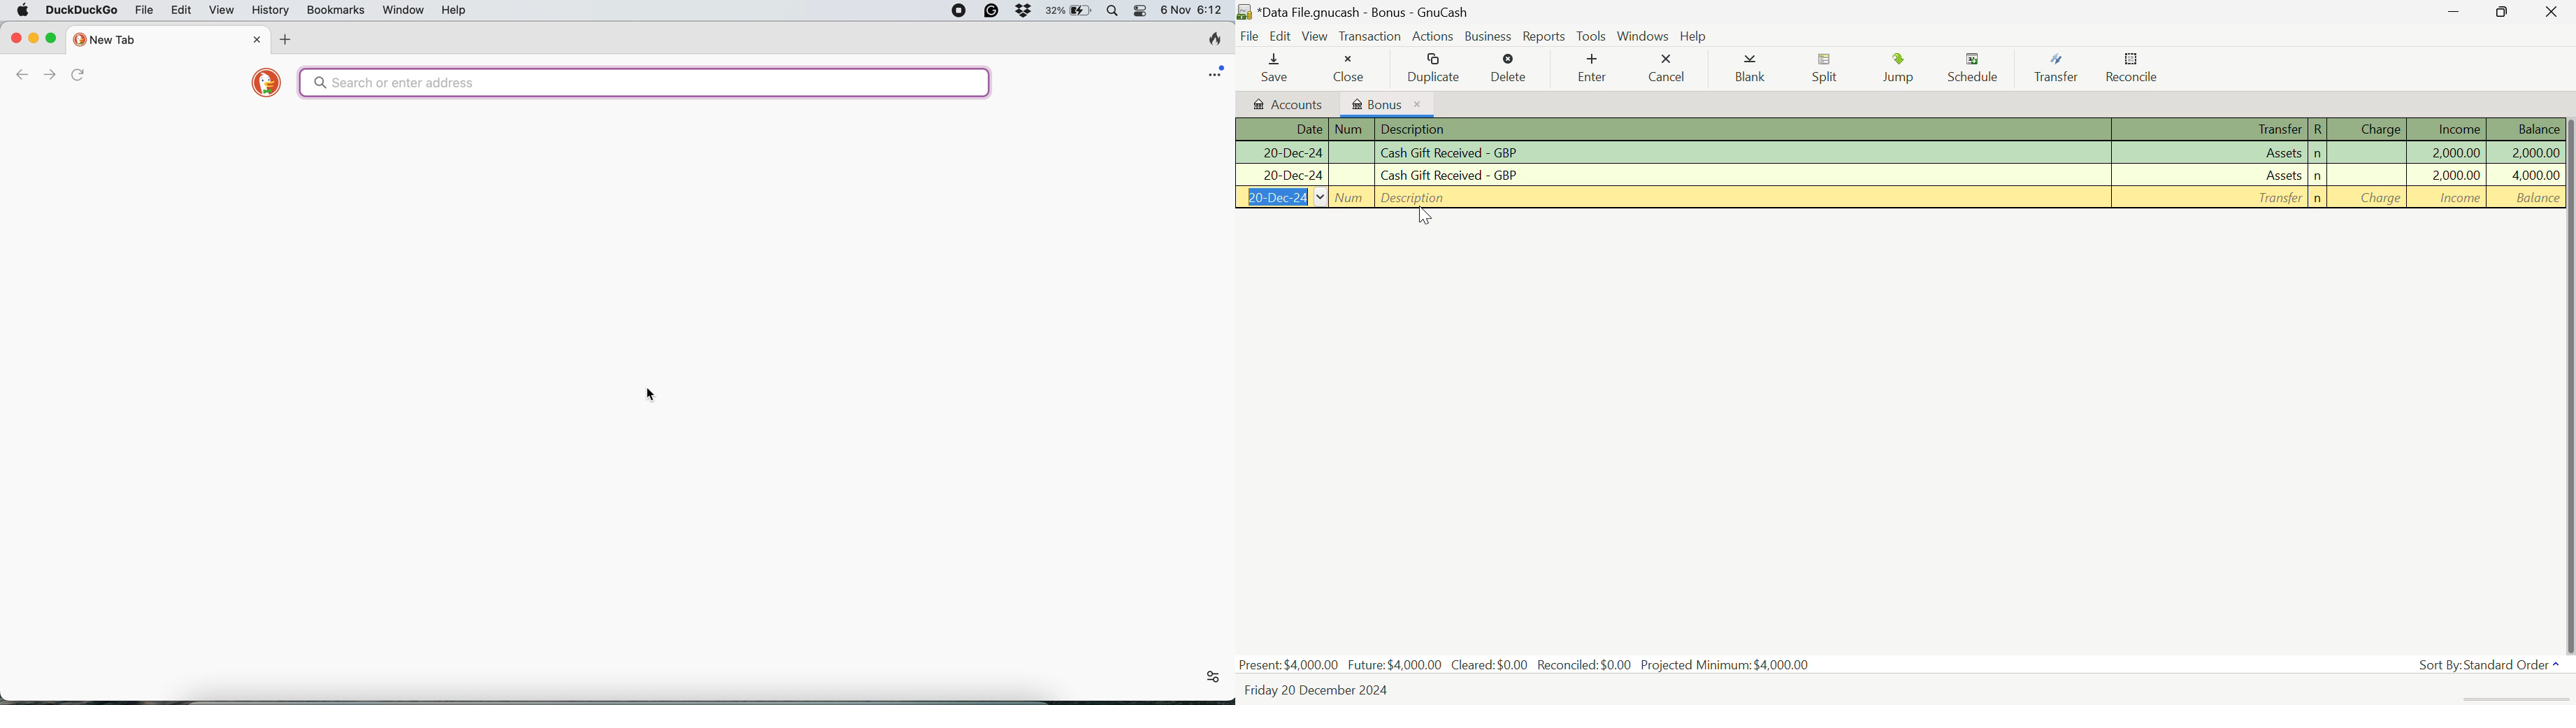 Image resolution: width=2576 pixels, height=728 pixels. I want to click on Transfer, so click(2213, 176).